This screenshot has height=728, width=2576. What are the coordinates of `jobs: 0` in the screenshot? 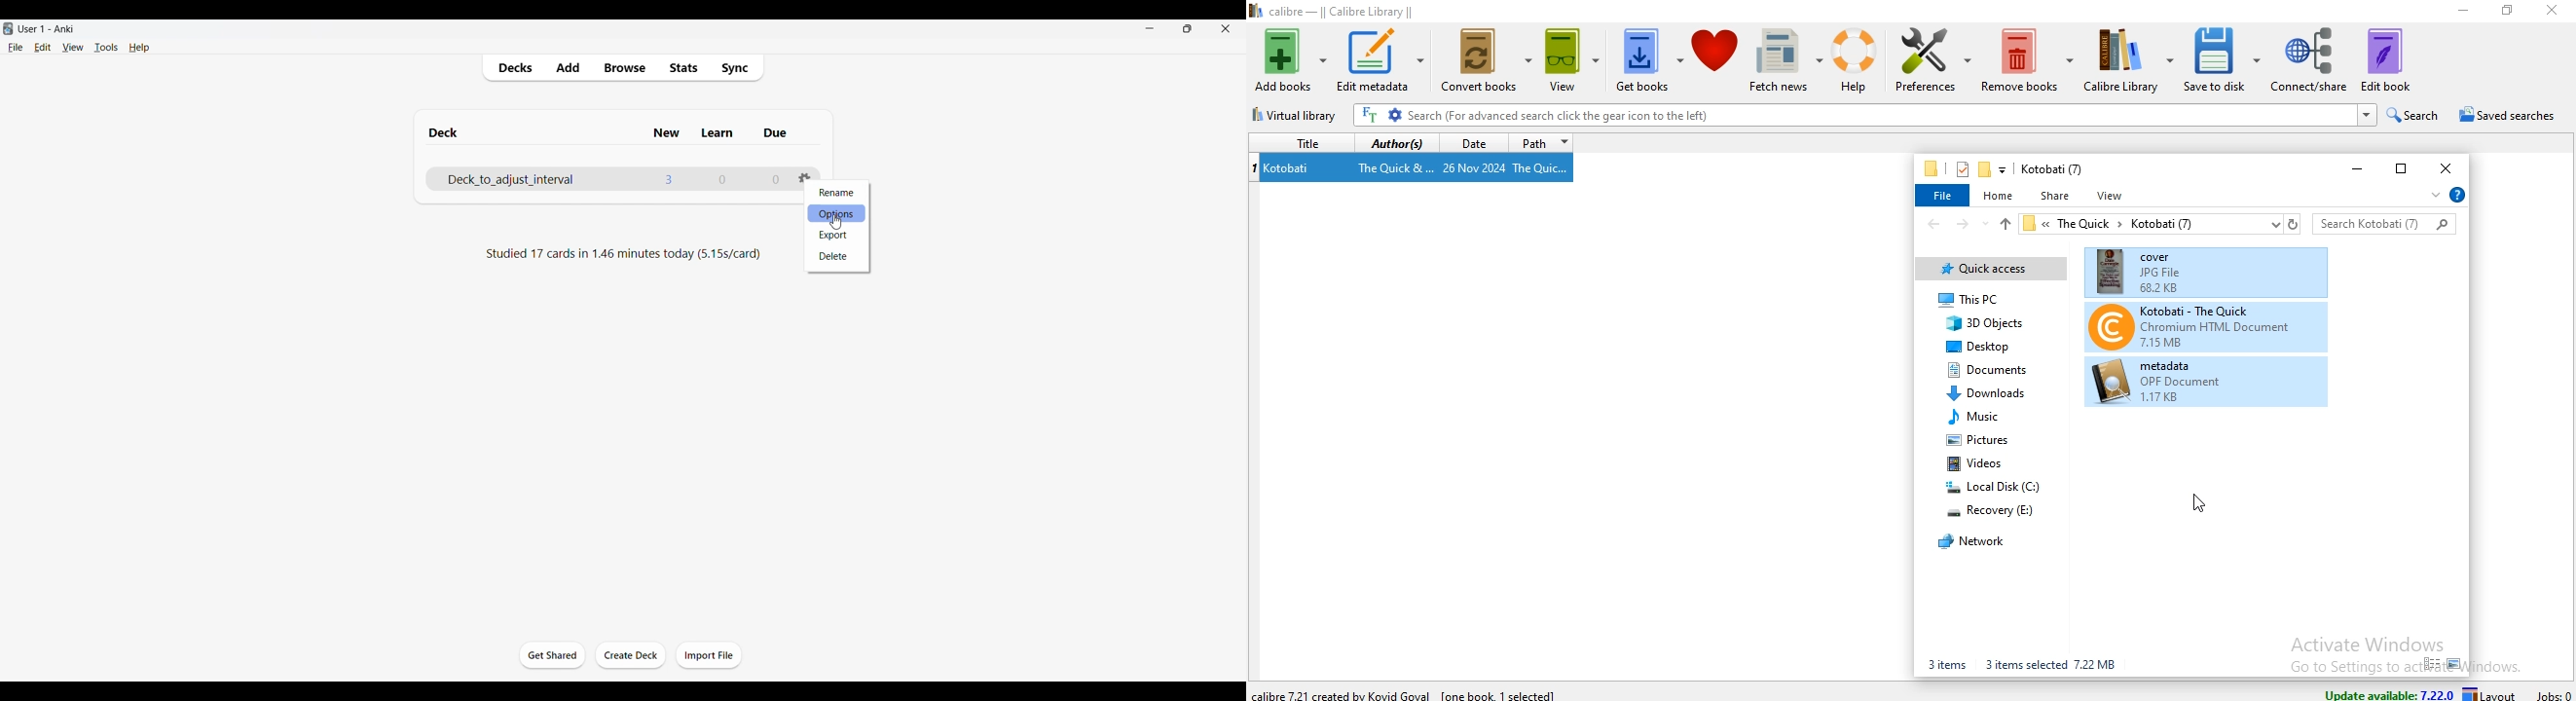 It's located at (2554, 692).